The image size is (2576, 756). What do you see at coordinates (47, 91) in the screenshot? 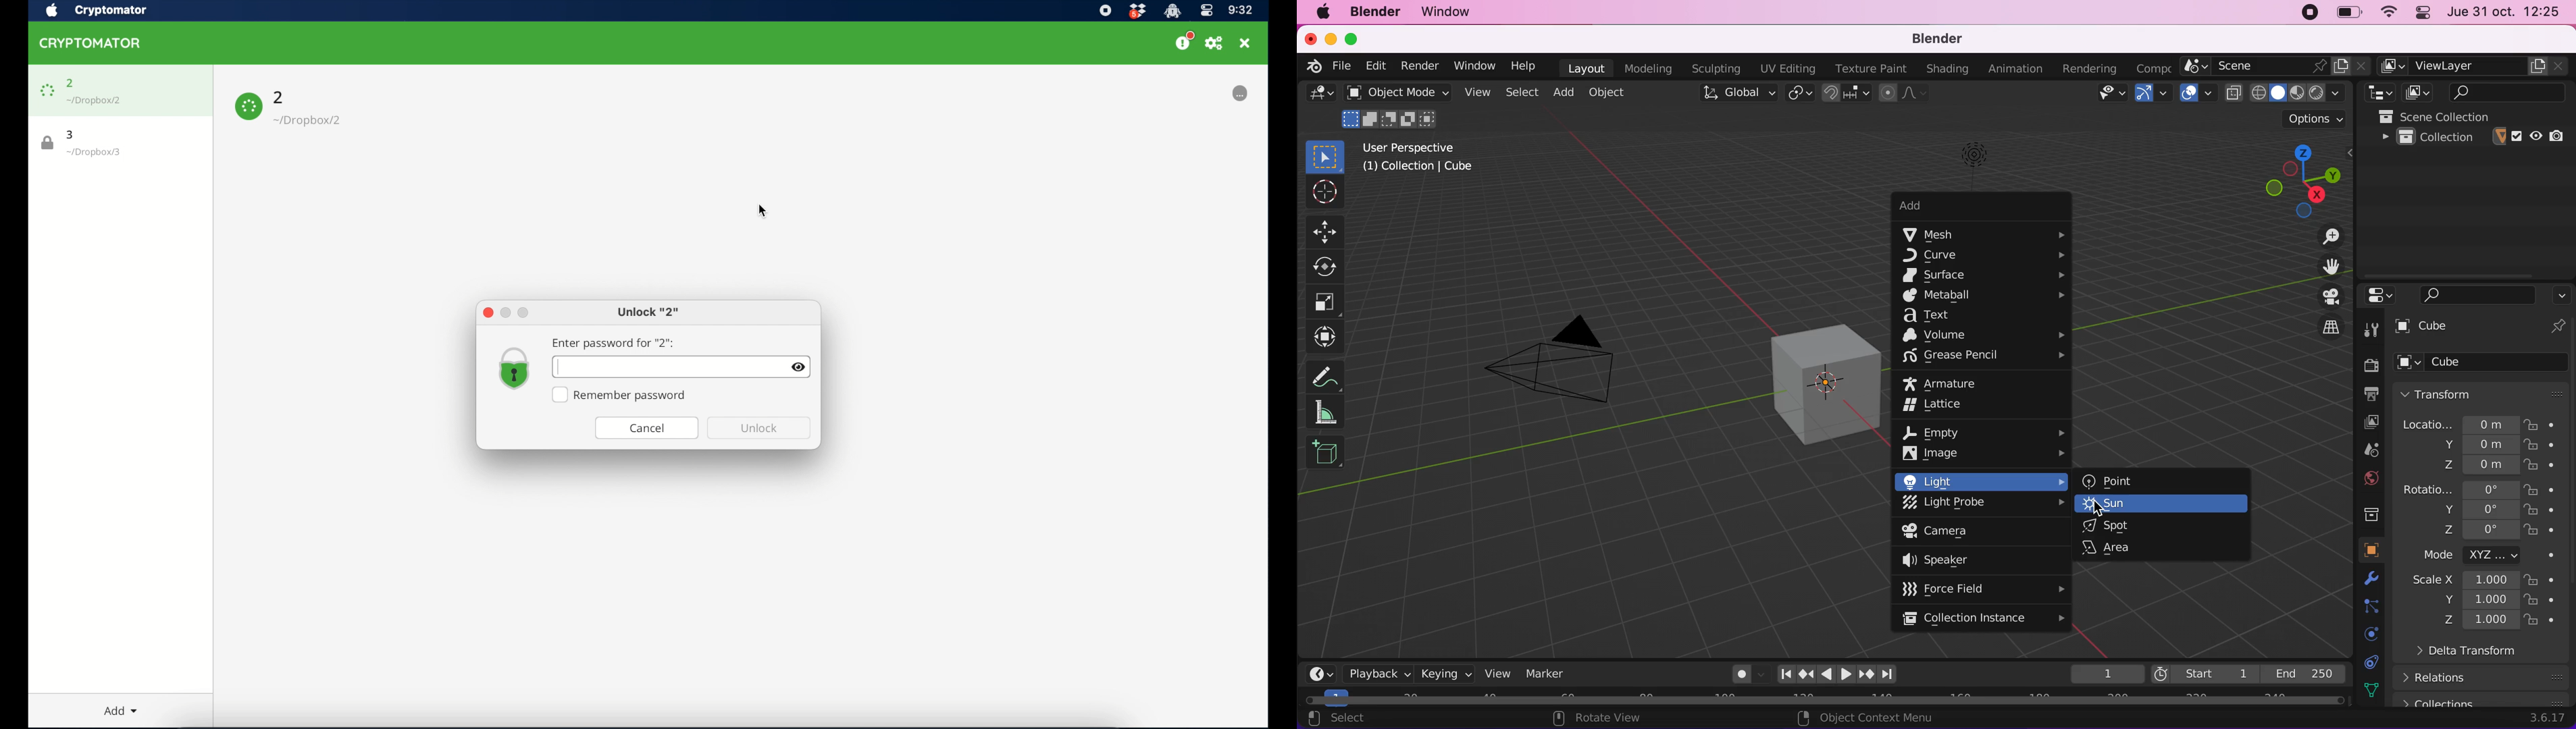
I see `lock icon` at bounding box center [47, 91].